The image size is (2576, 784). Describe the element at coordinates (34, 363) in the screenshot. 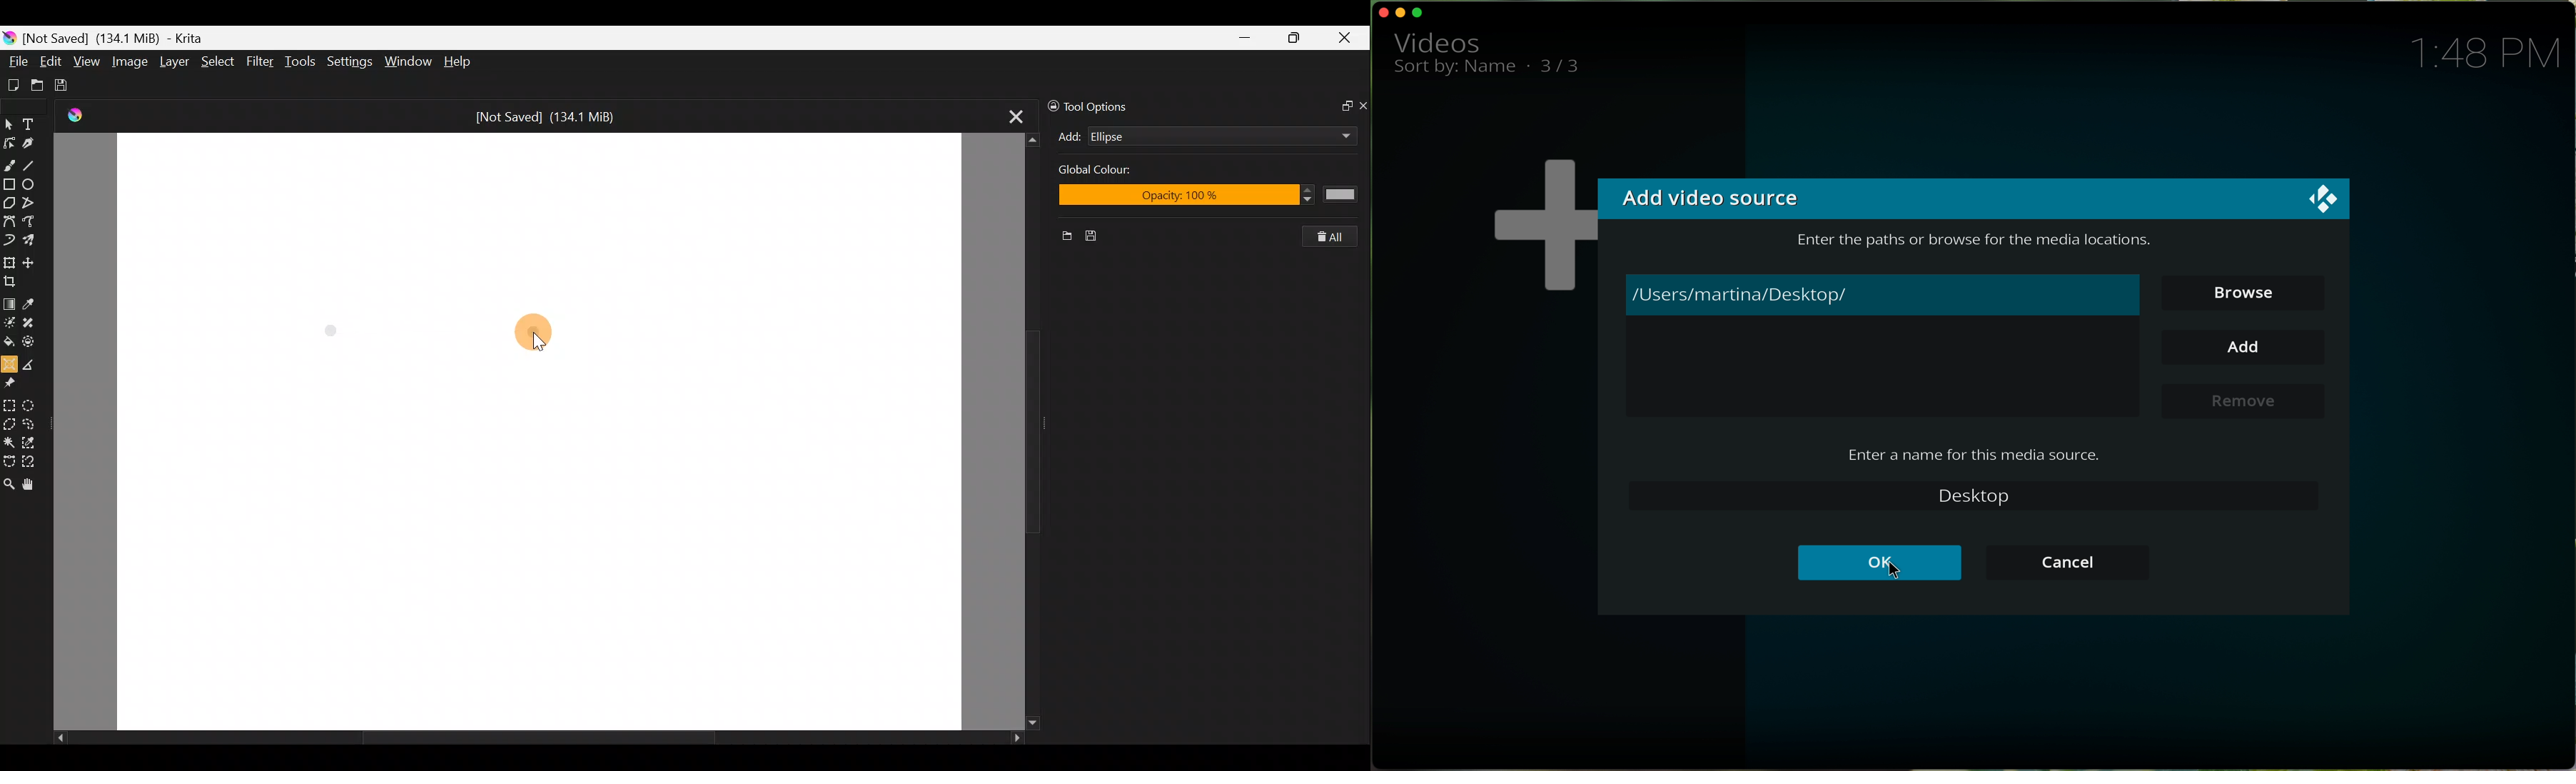

I see `Measure the distance between two points` at that location.